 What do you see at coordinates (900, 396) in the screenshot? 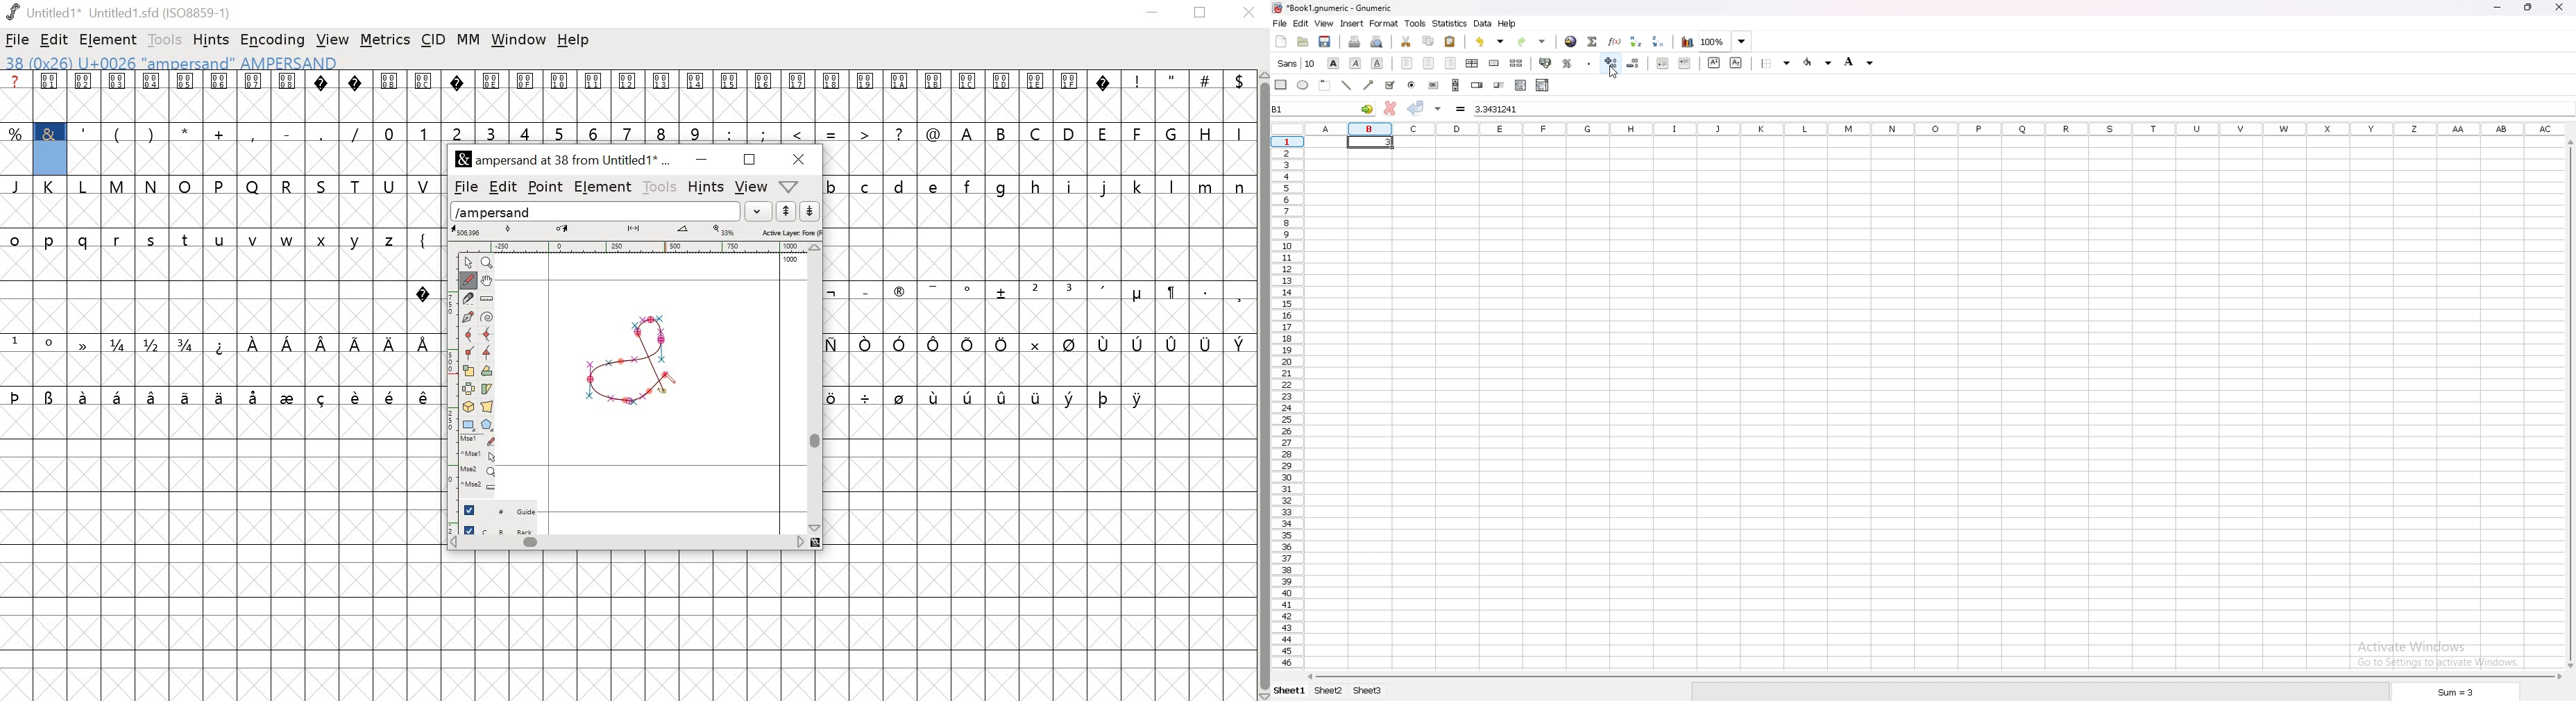
I see `symbol` at bounding box center [900, 396].